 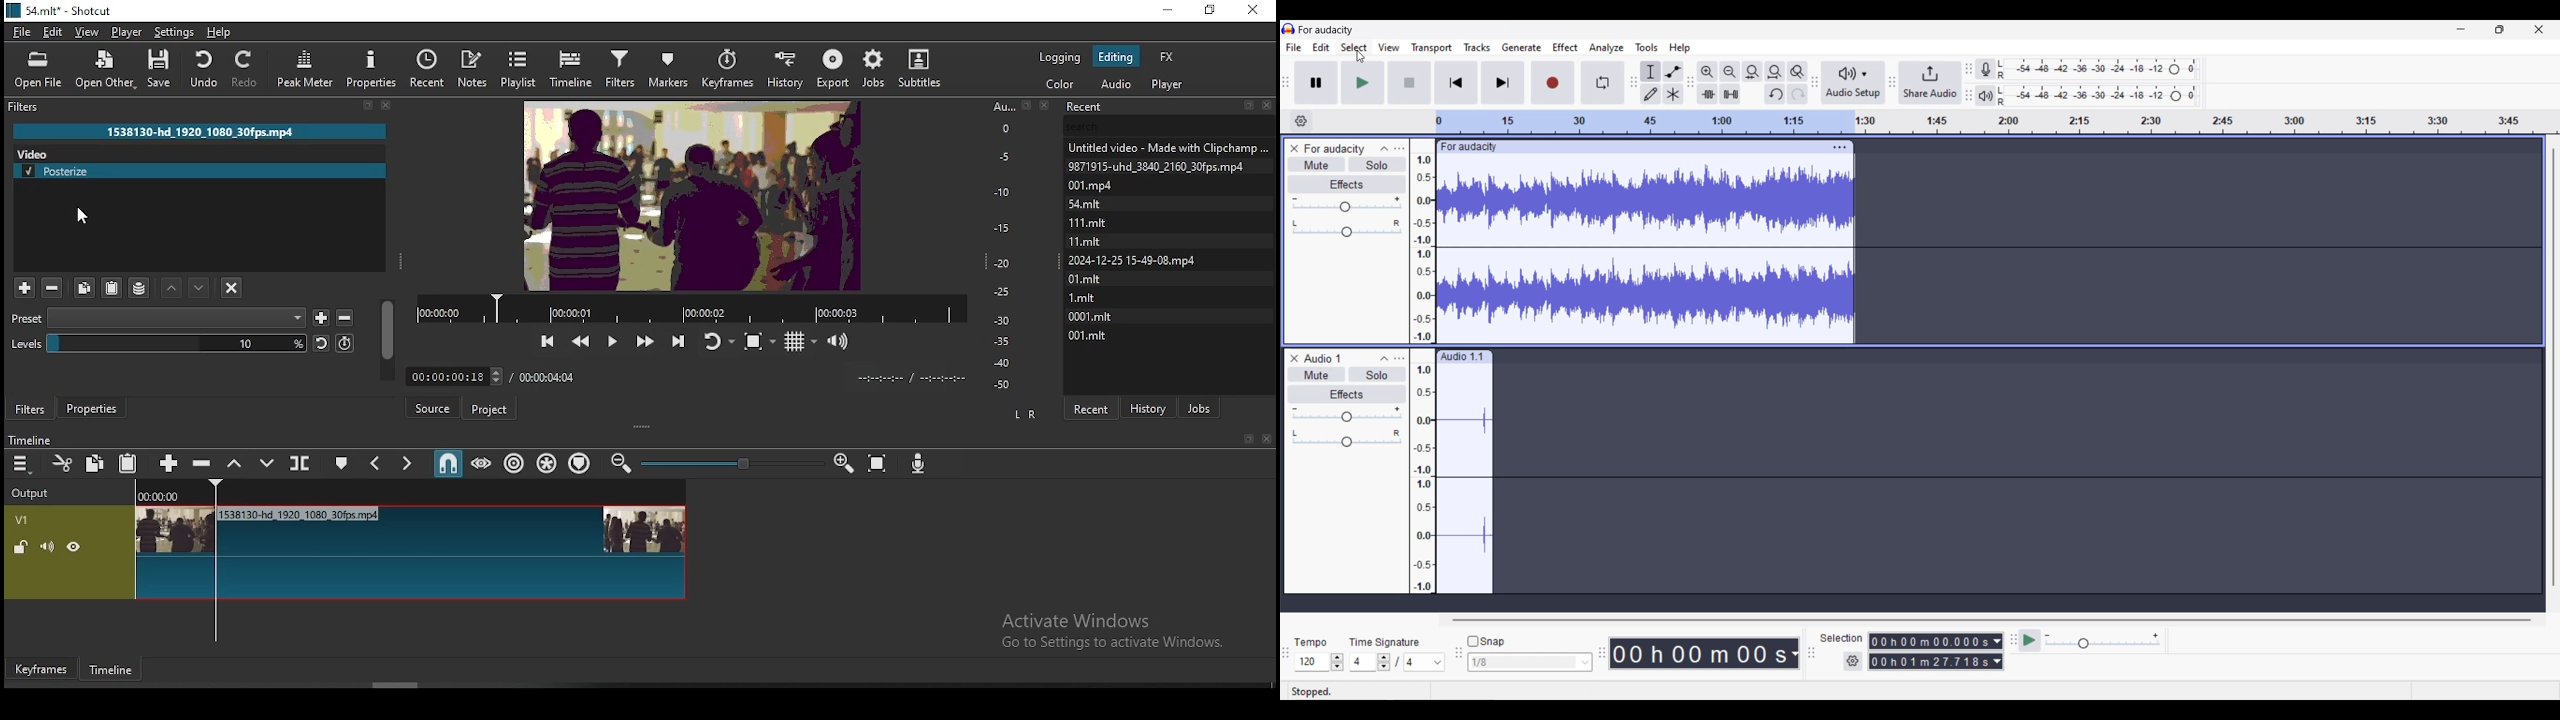 I want to click on Vertical slide bar, so click(x=2554, y=367).